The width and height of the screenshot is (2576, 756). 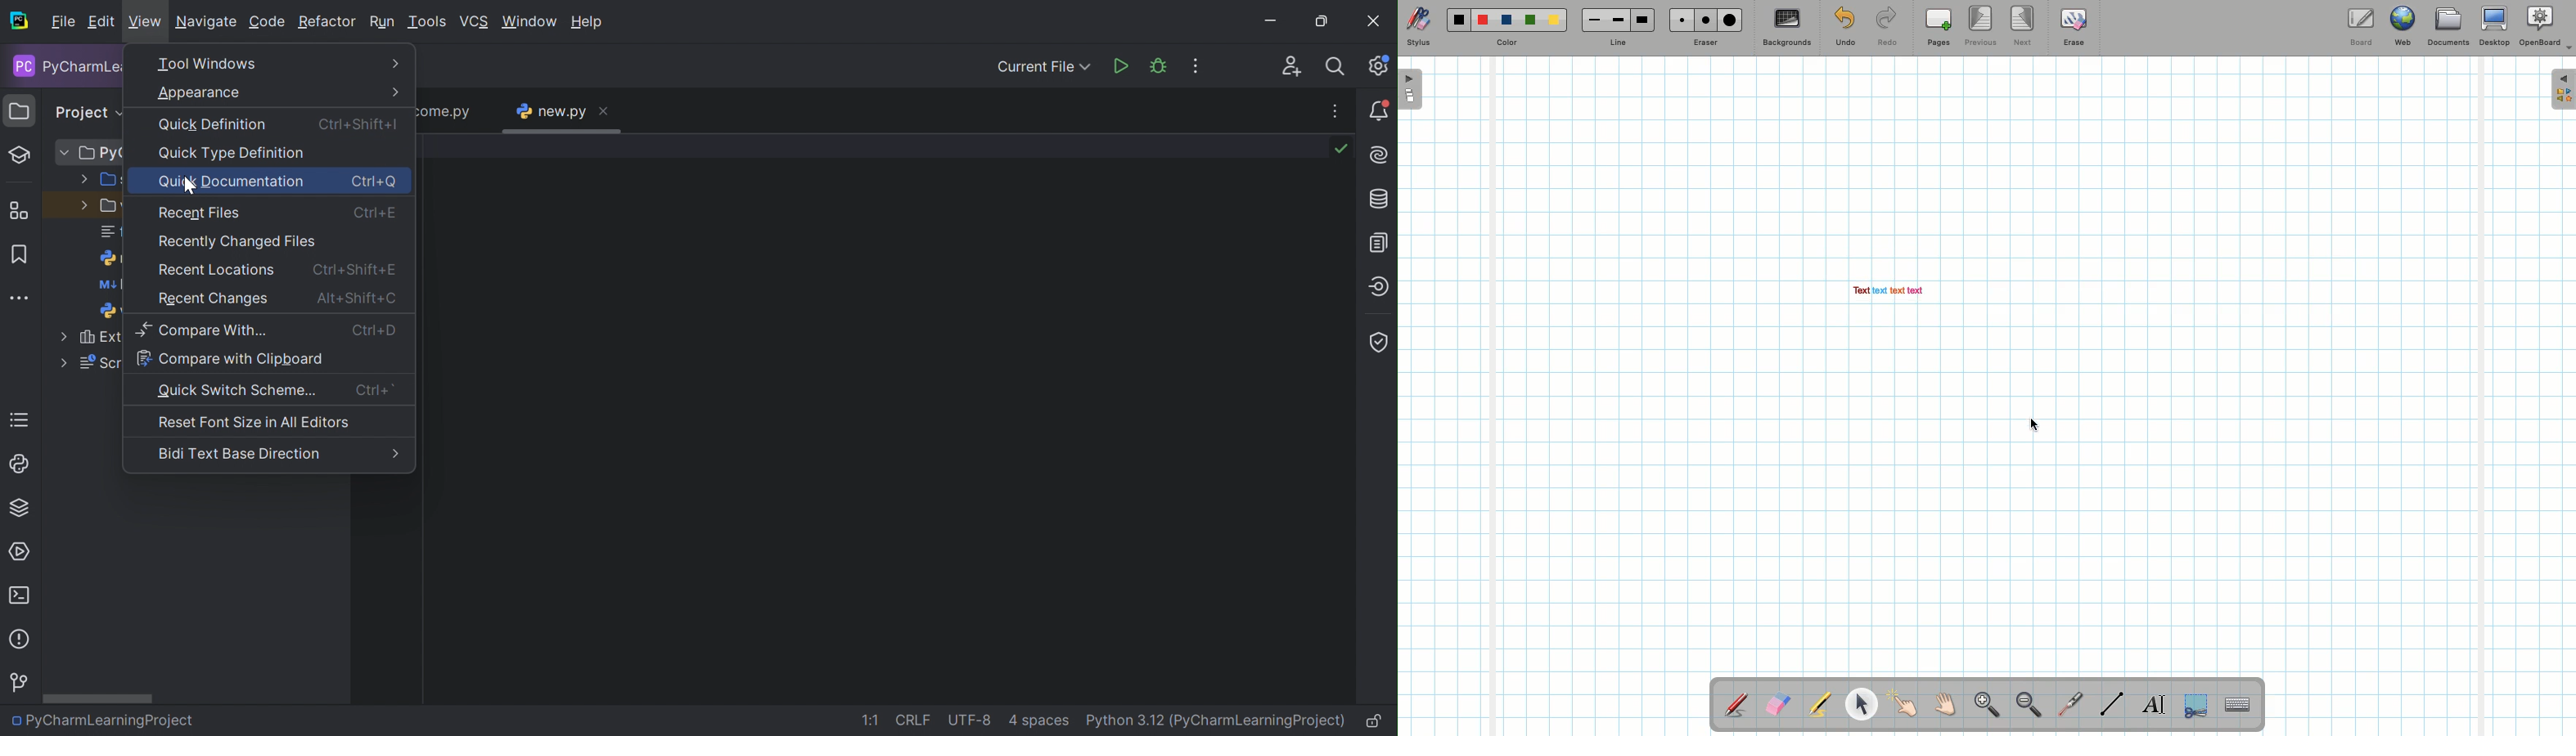 I want to click on Ctrl+, so click(x=375, y=388).